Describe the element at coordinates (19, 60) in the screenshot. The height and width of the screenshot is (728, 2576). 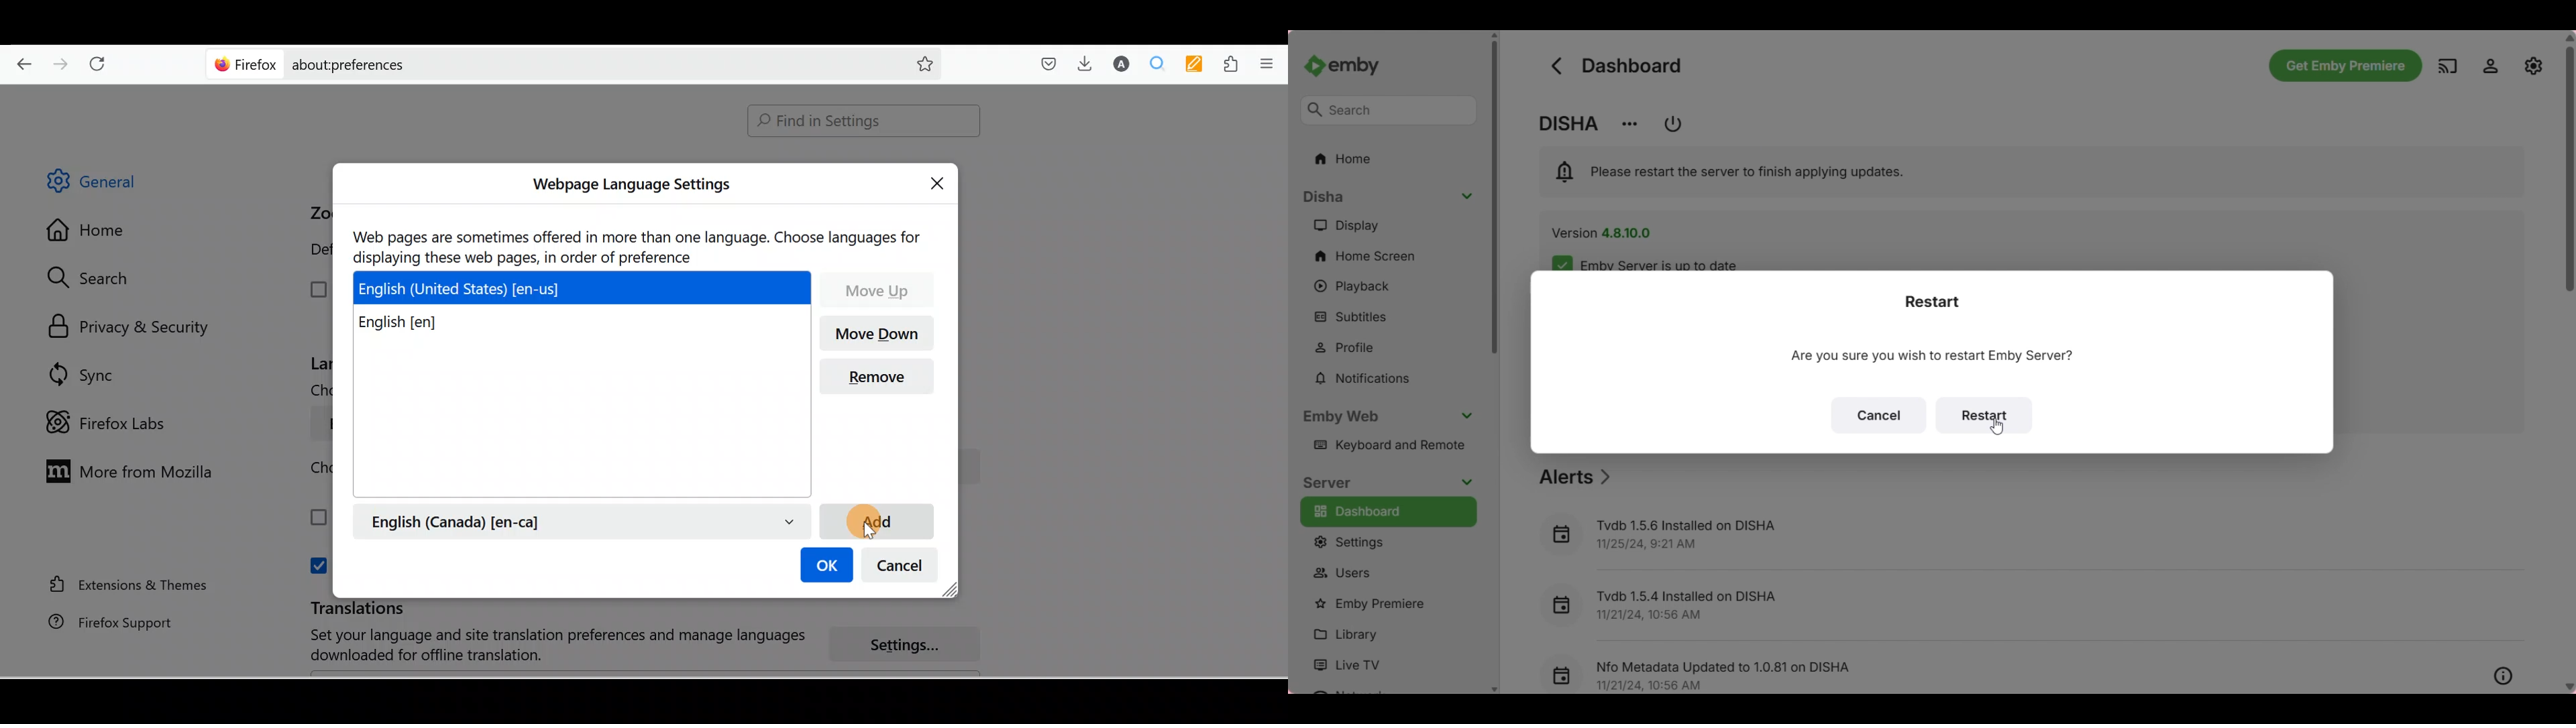
I see `Go back one page` at that location.